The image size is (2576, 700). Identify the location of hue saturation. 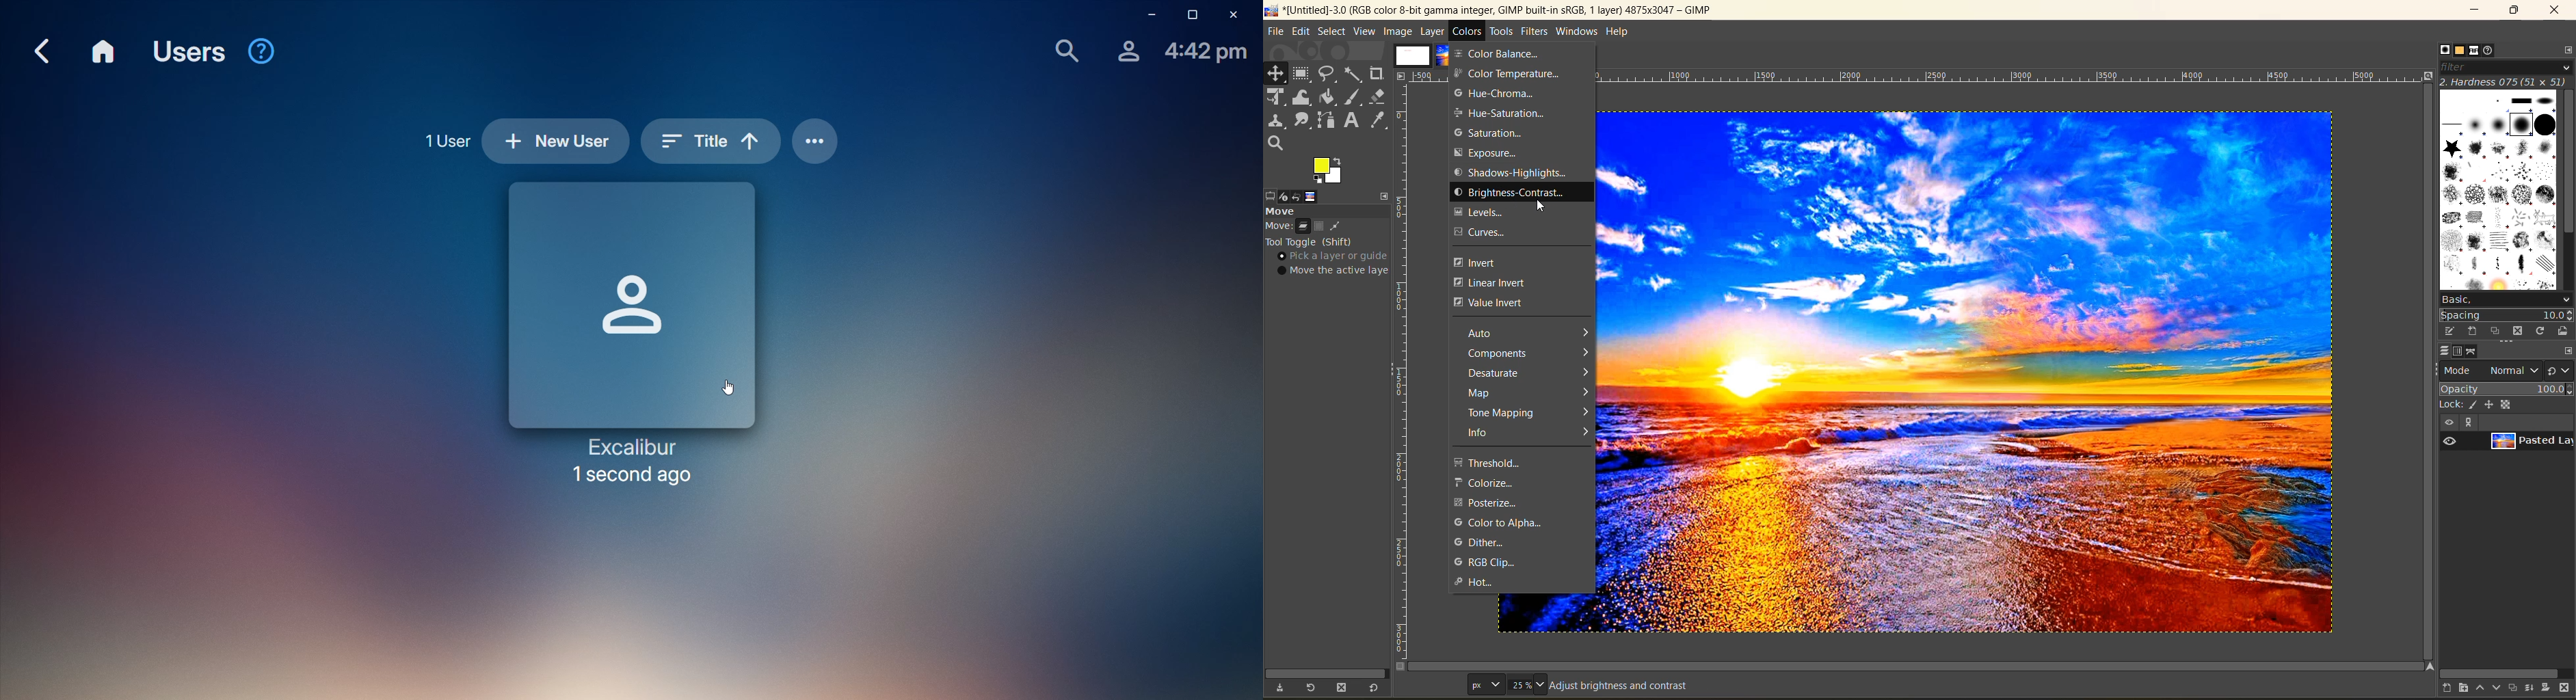
(1499, 113).